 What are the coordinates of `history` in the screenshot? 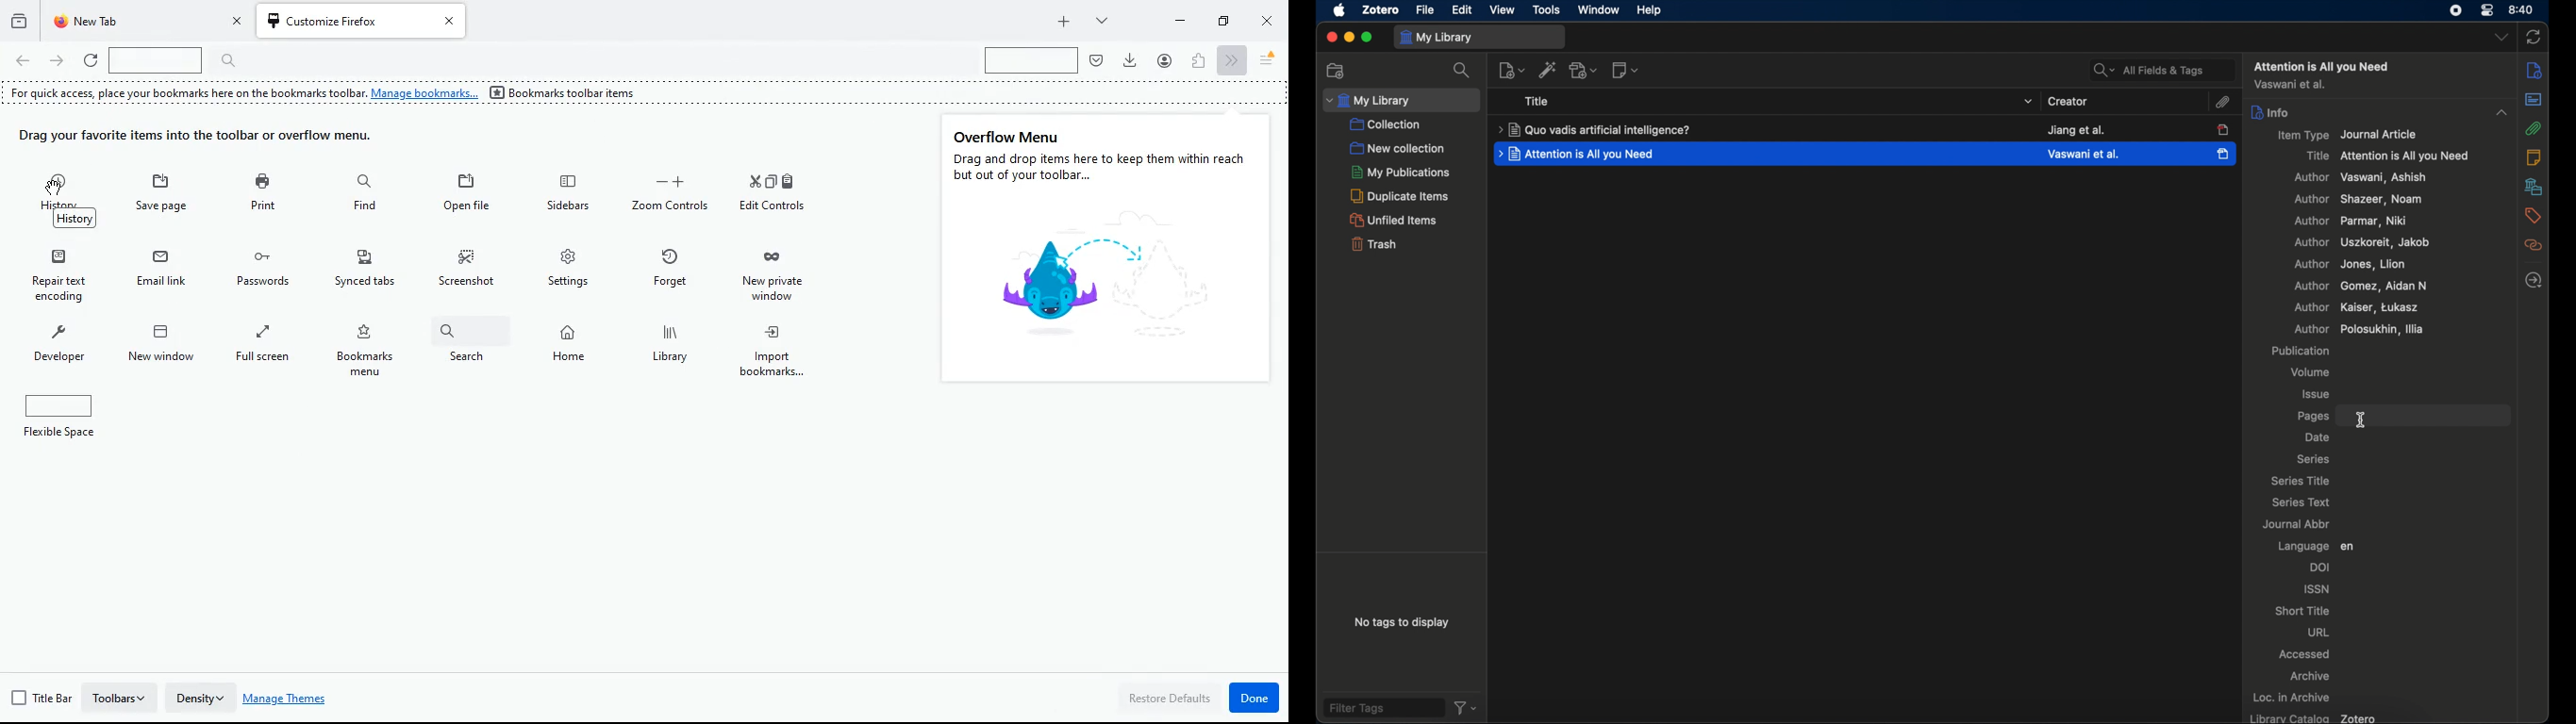 It's located at (19, 19).